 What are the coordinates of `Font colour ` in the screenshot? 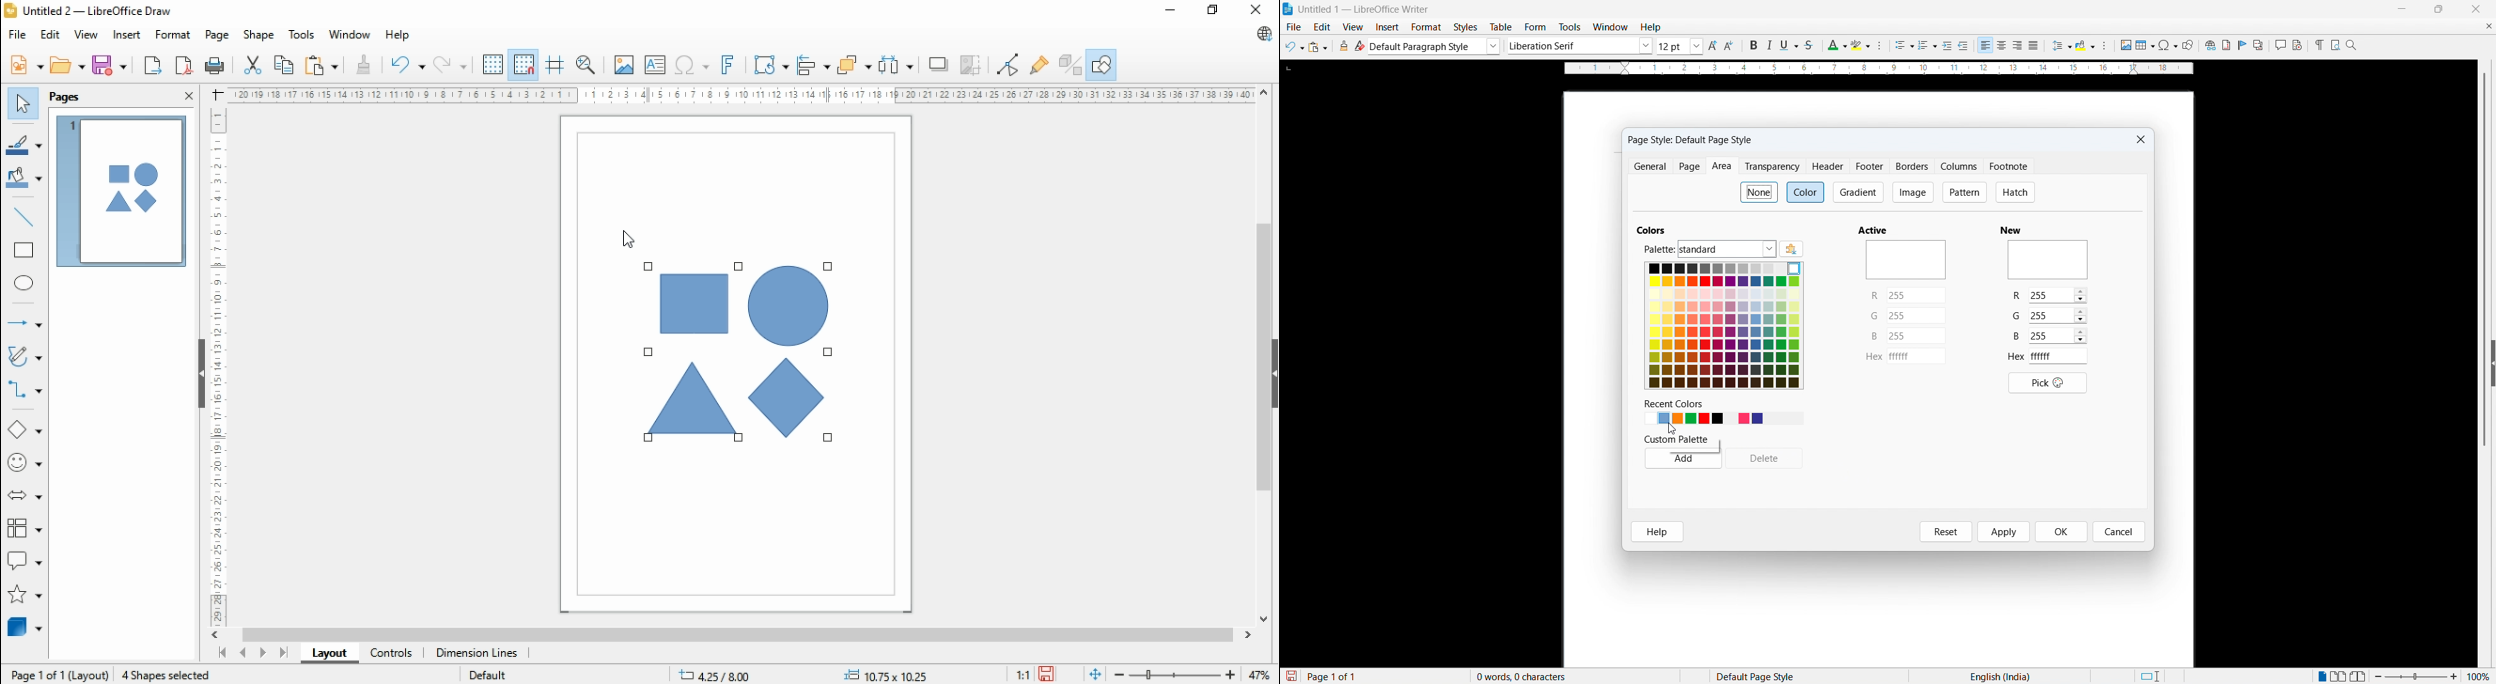 It's located at (1836, 46).